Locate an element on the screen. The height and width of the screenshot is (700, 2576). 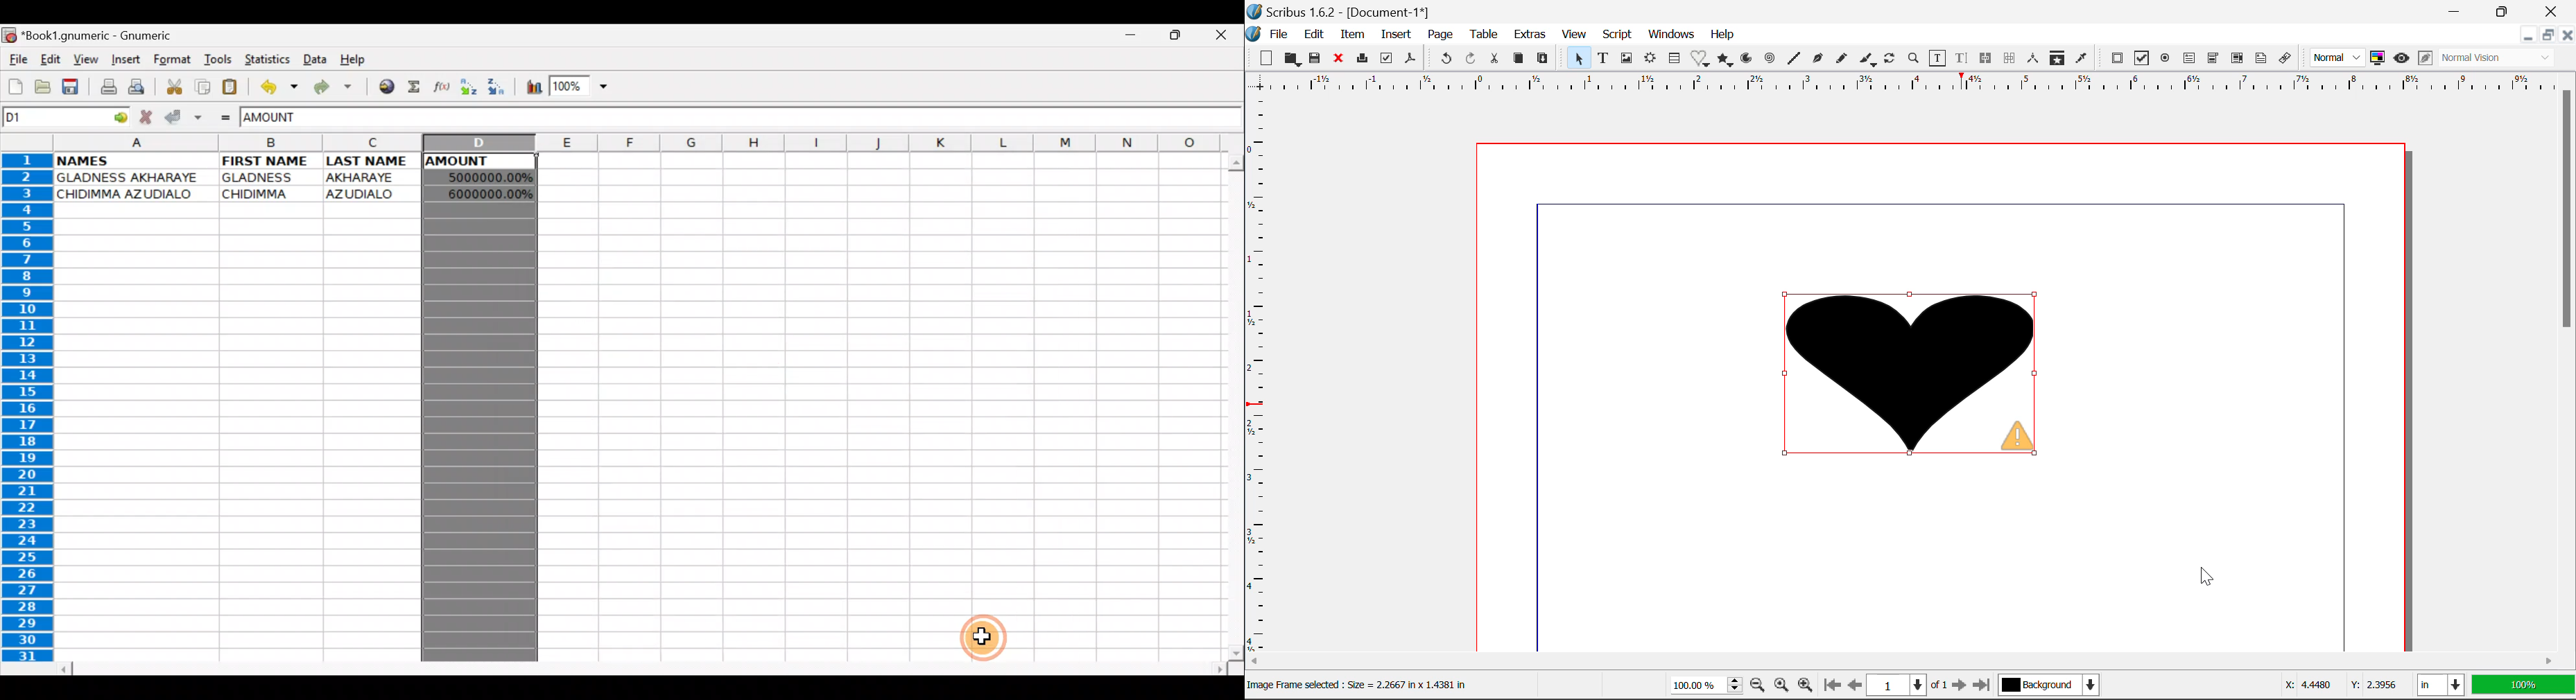
Table is located at coordinates (1486, 34).